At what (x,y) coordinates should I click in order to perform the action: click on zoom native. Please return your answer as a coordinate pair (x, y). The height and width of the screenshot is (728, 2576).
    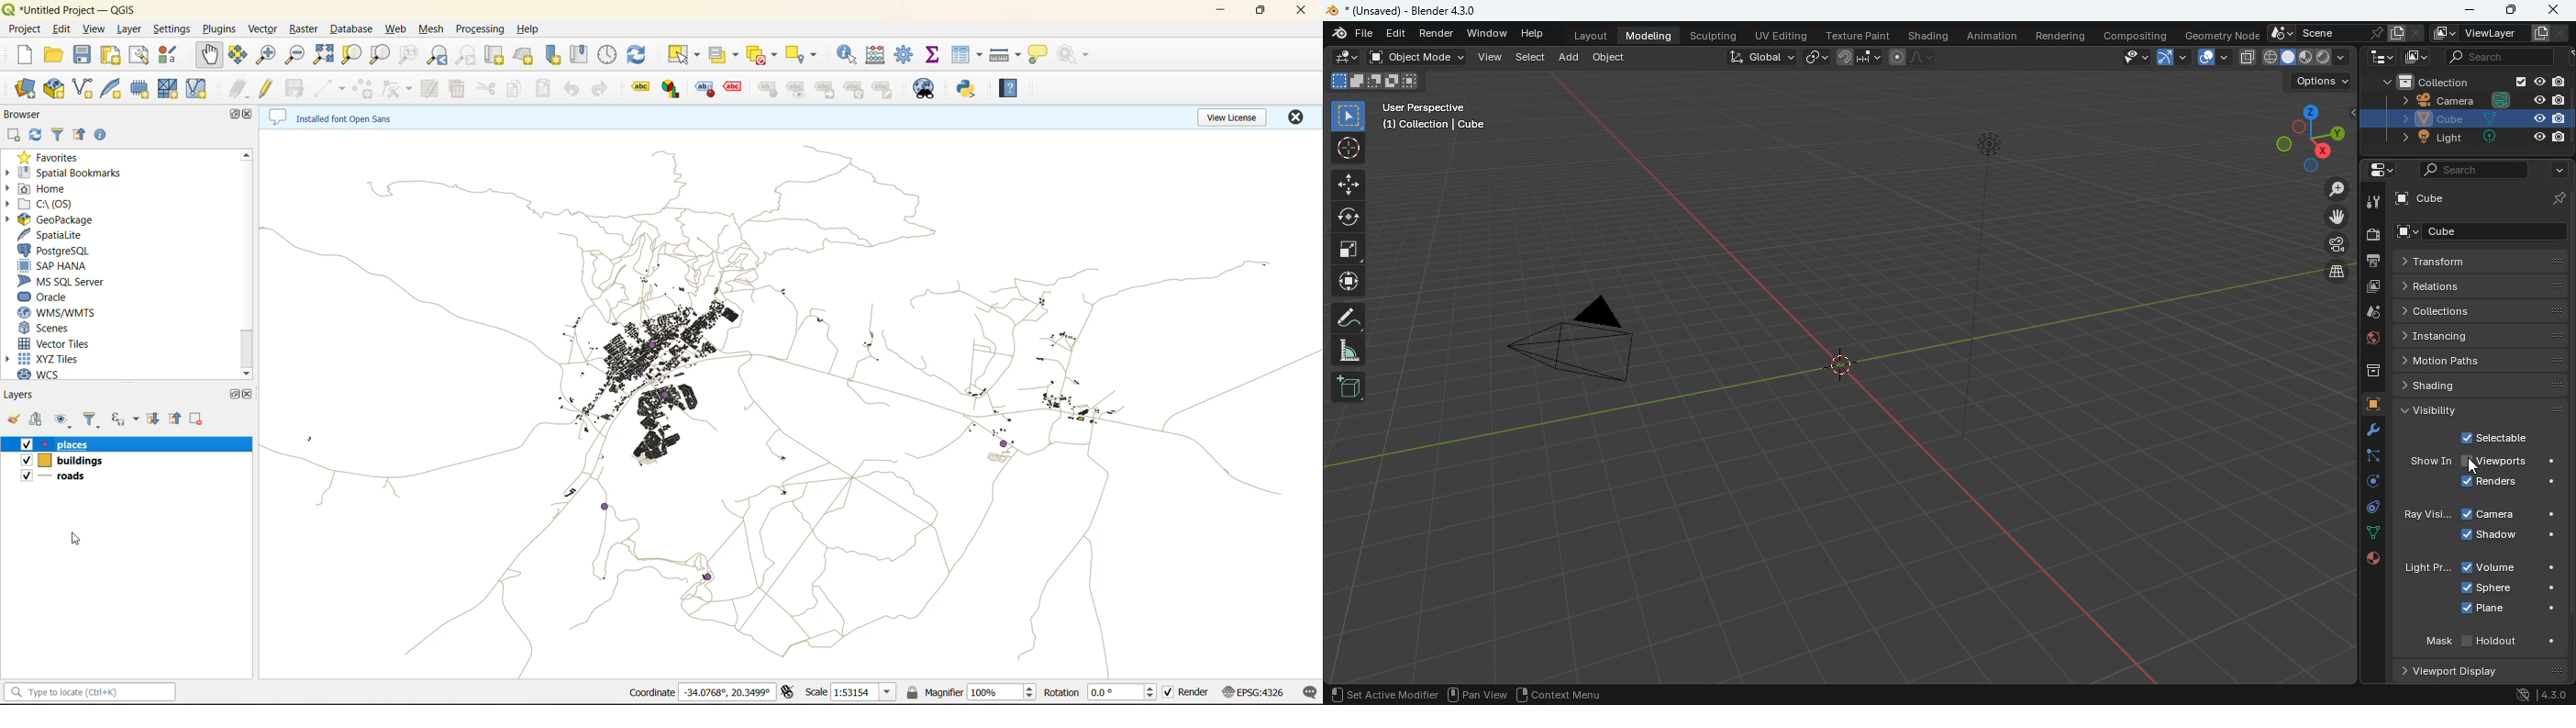
    Looking at the image, I should click on (409, 57).